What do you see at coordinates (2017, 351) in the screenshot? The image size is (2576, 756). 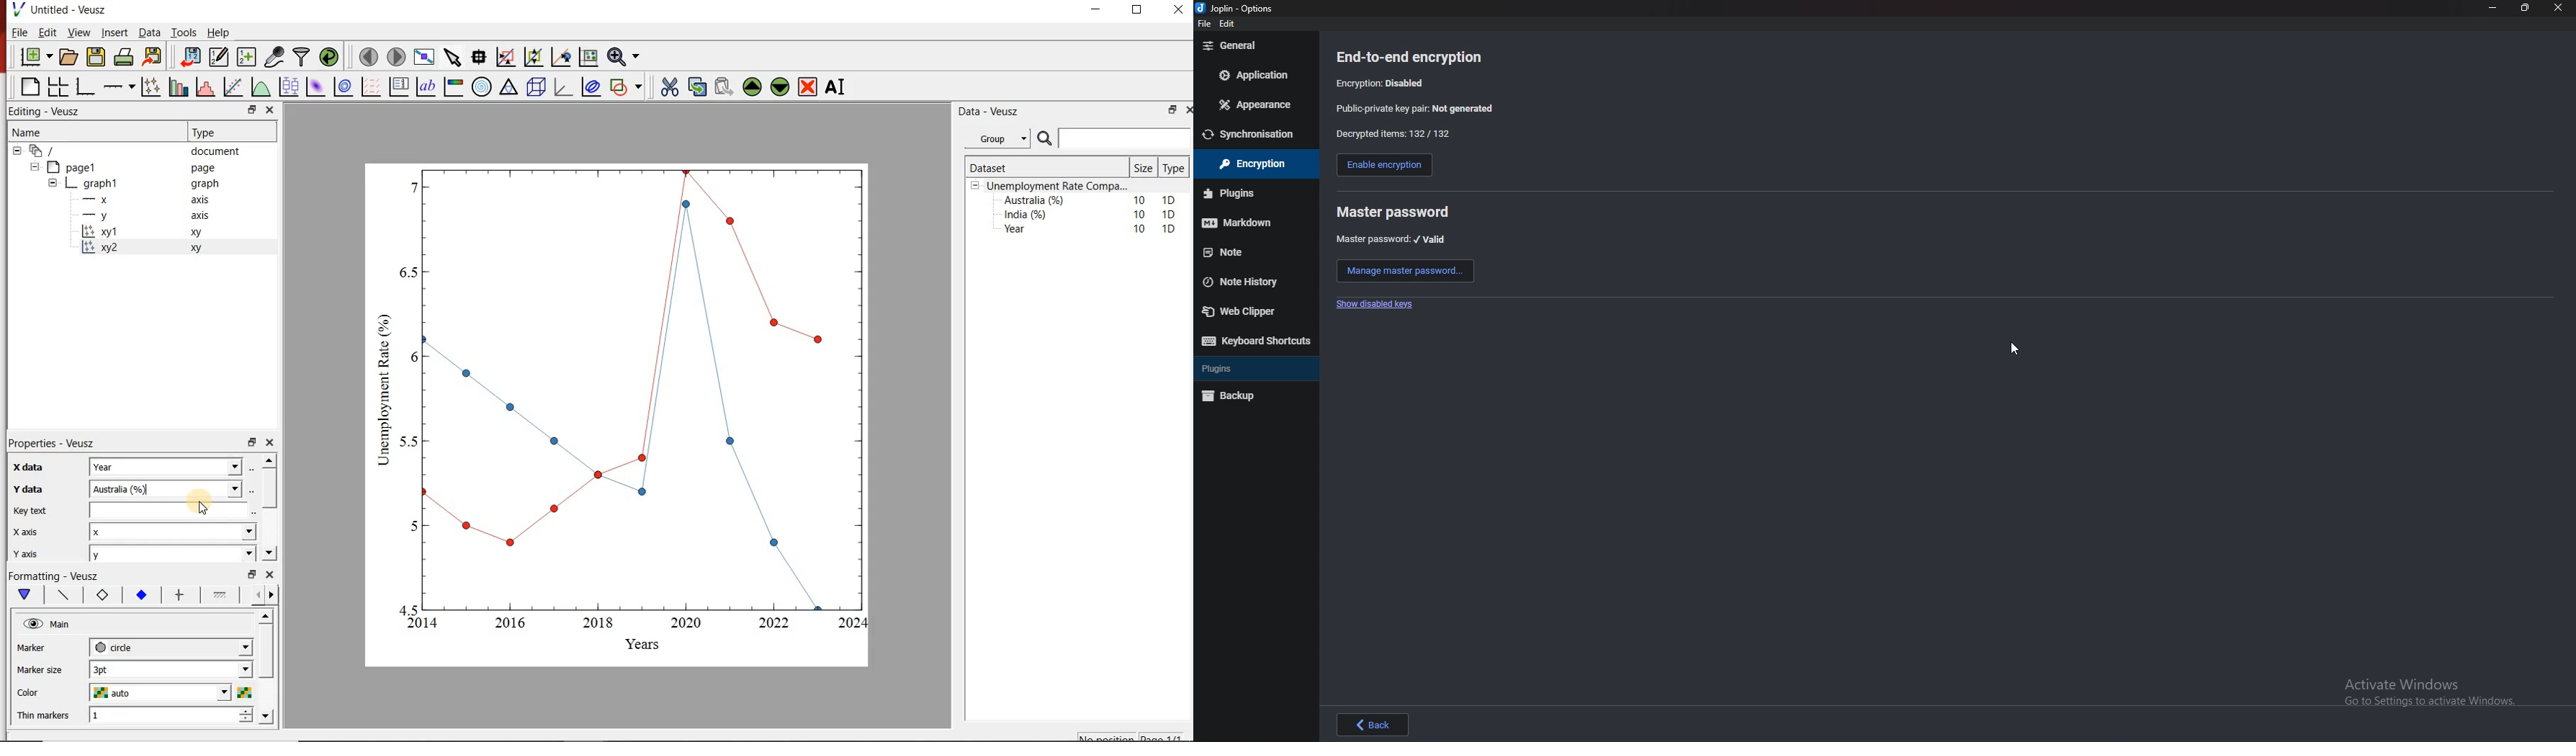 I see `cursor` at bounding box center [2017, 351].